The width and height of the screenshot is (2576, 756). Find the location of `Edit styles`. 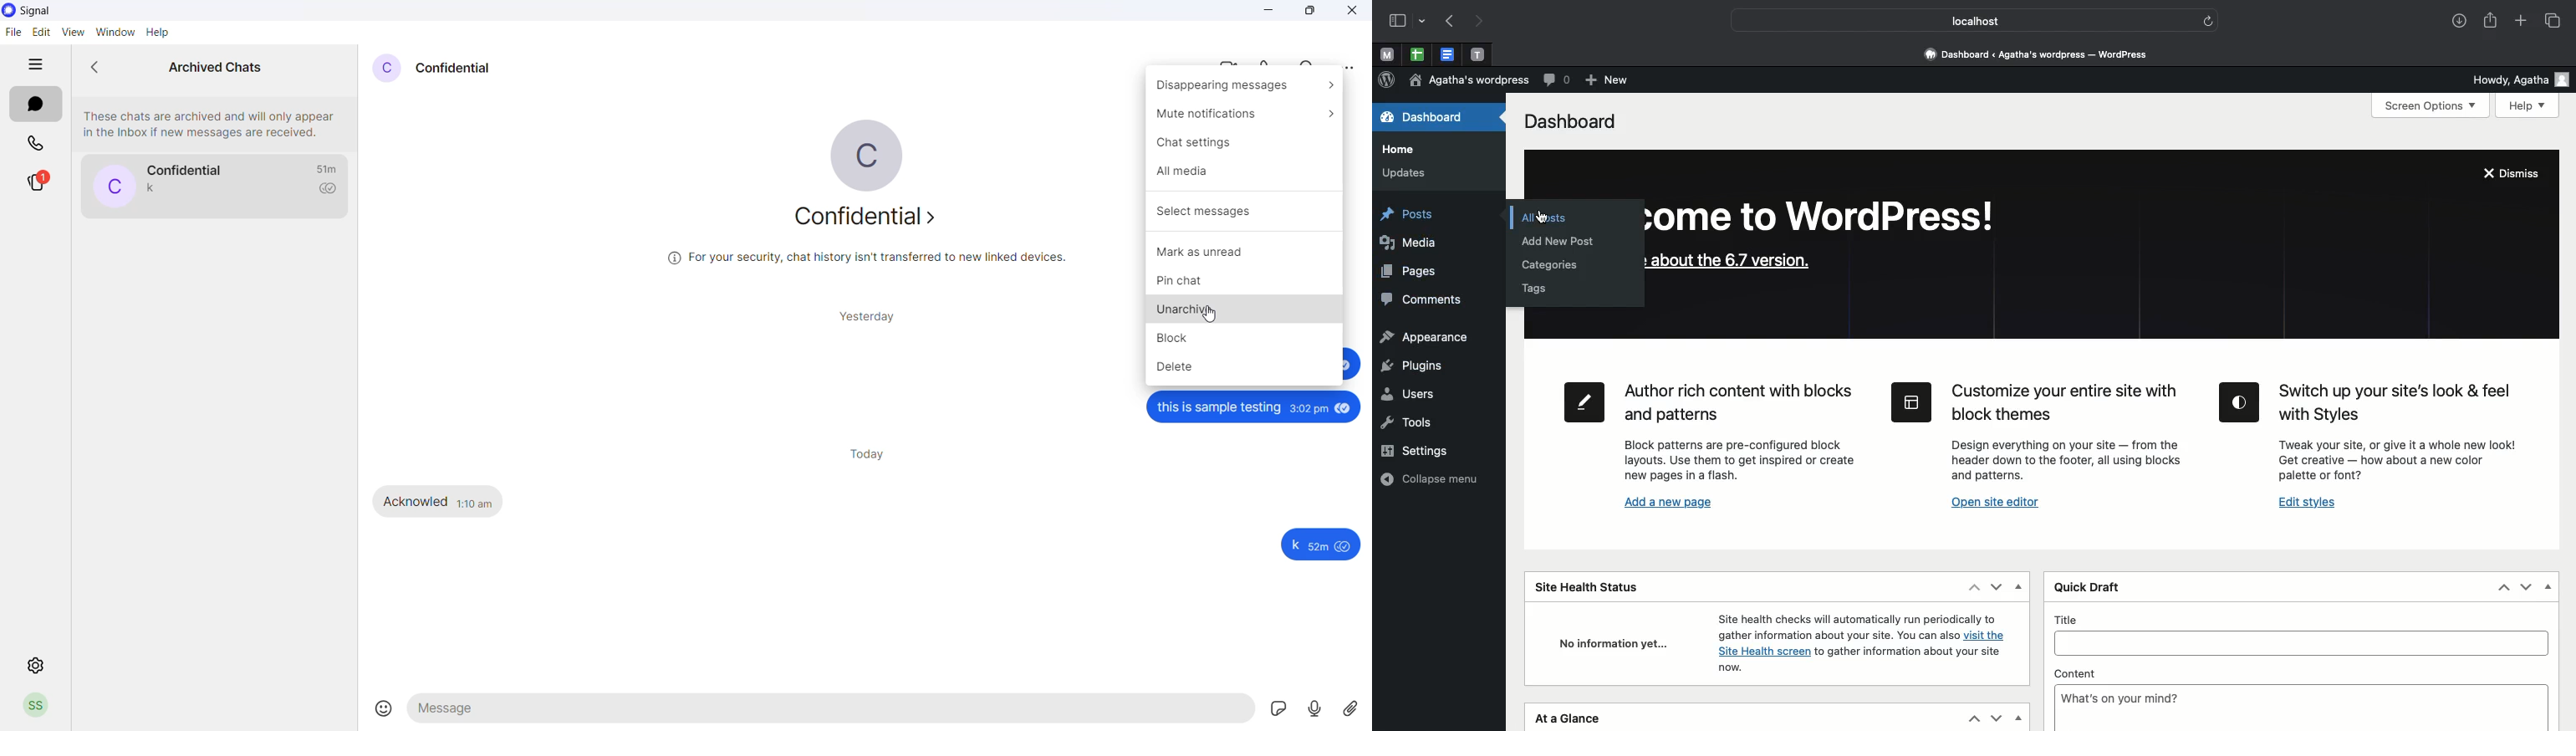

Edit styles is located at coordinates (2308, 504).